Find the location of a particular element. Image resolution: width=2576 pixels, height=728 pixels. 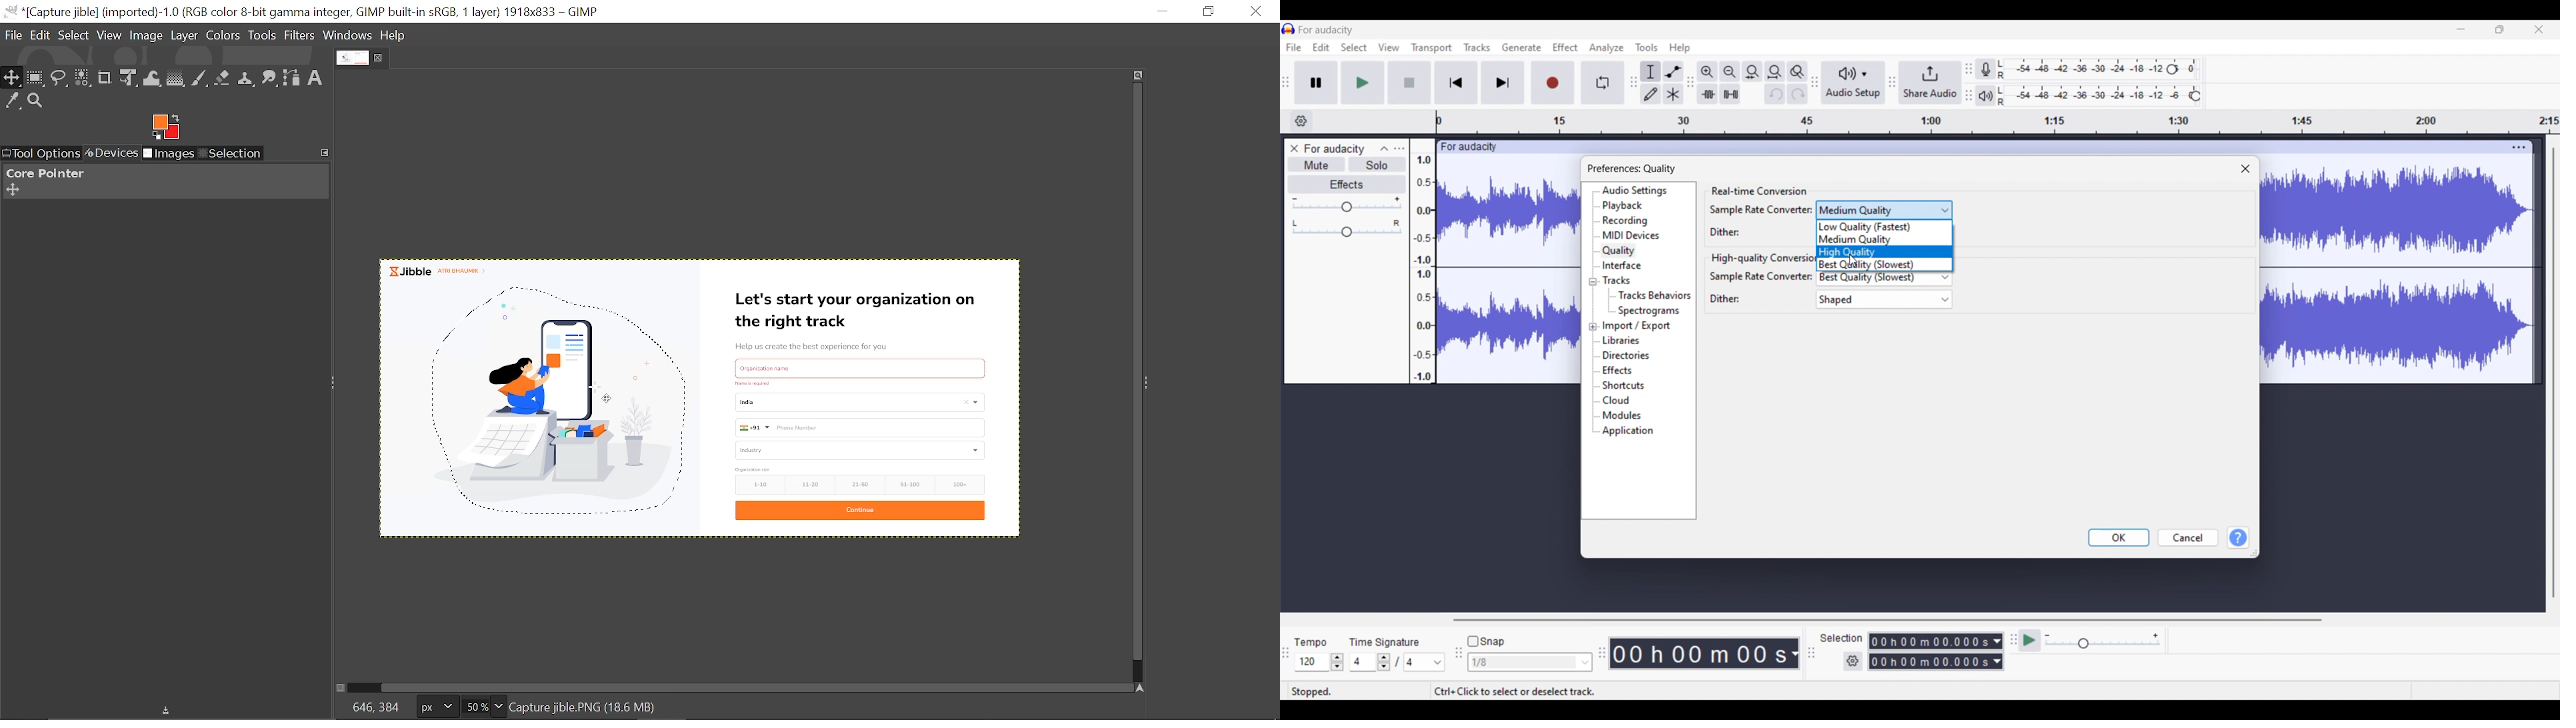

Horizontal slide bar is located at coordinates (1887, 620).